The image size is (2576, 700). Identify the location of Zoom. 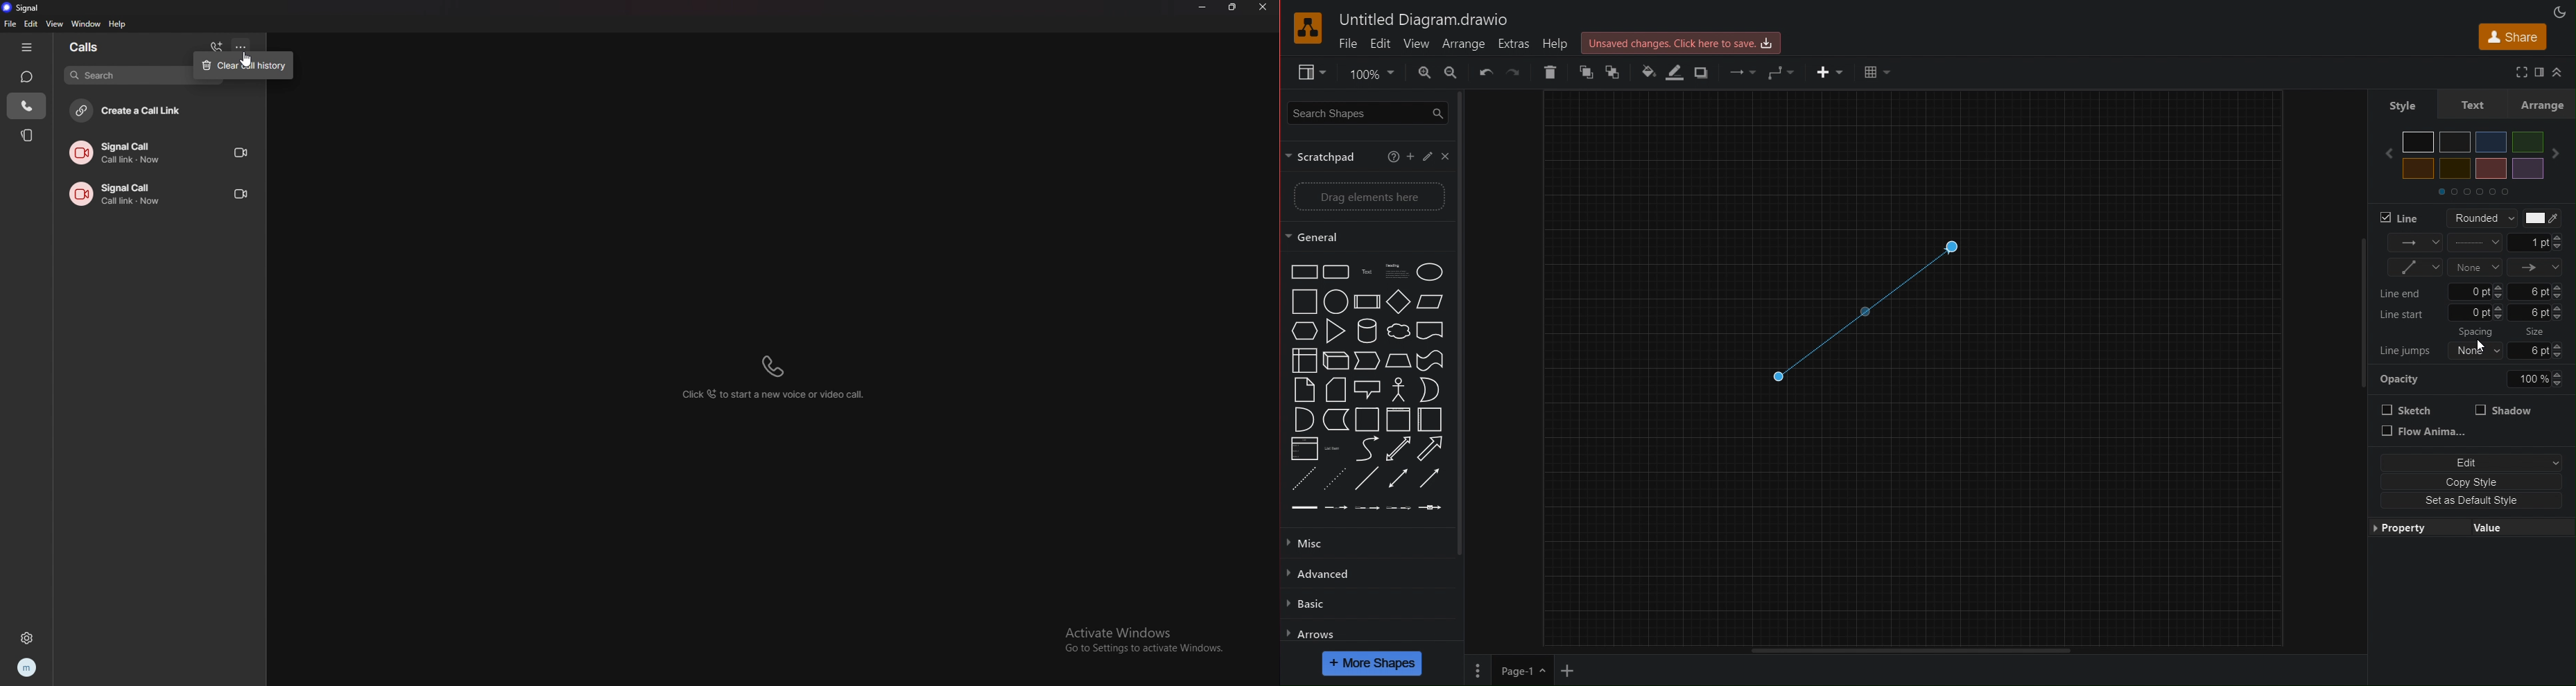
(1369, 73).